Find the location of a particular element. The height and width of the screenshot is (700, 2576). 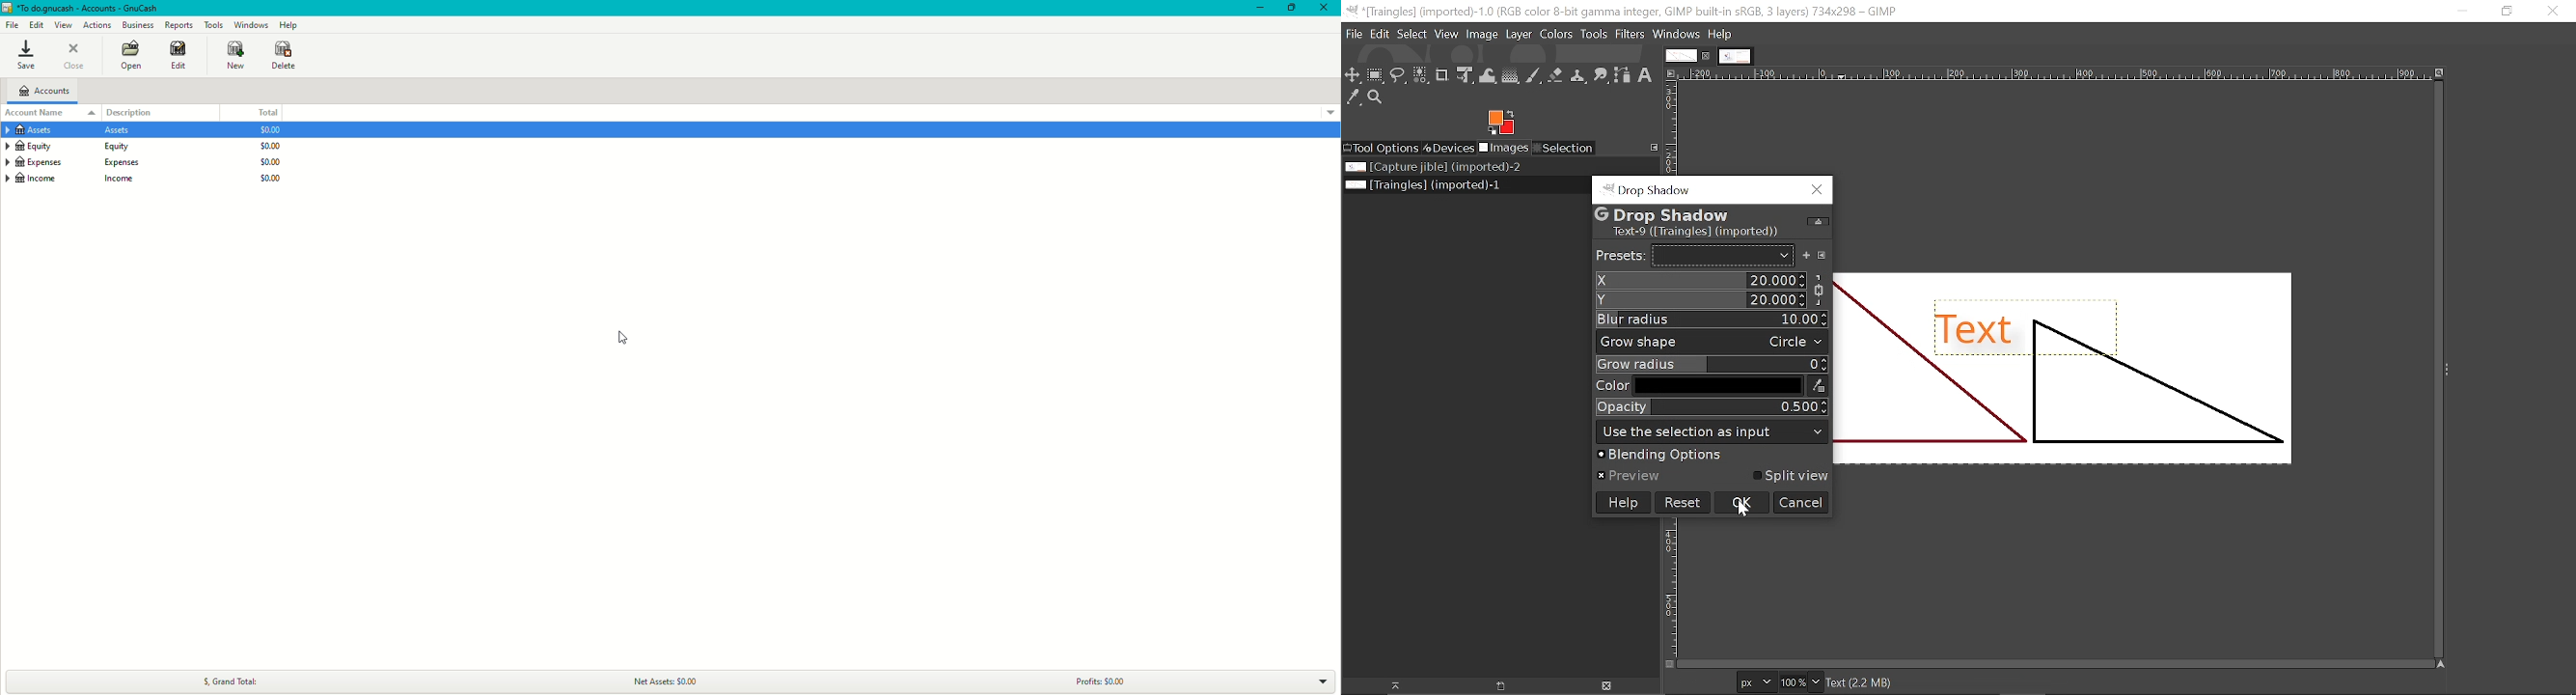

Drop down is located at coordinates (1331, 111).